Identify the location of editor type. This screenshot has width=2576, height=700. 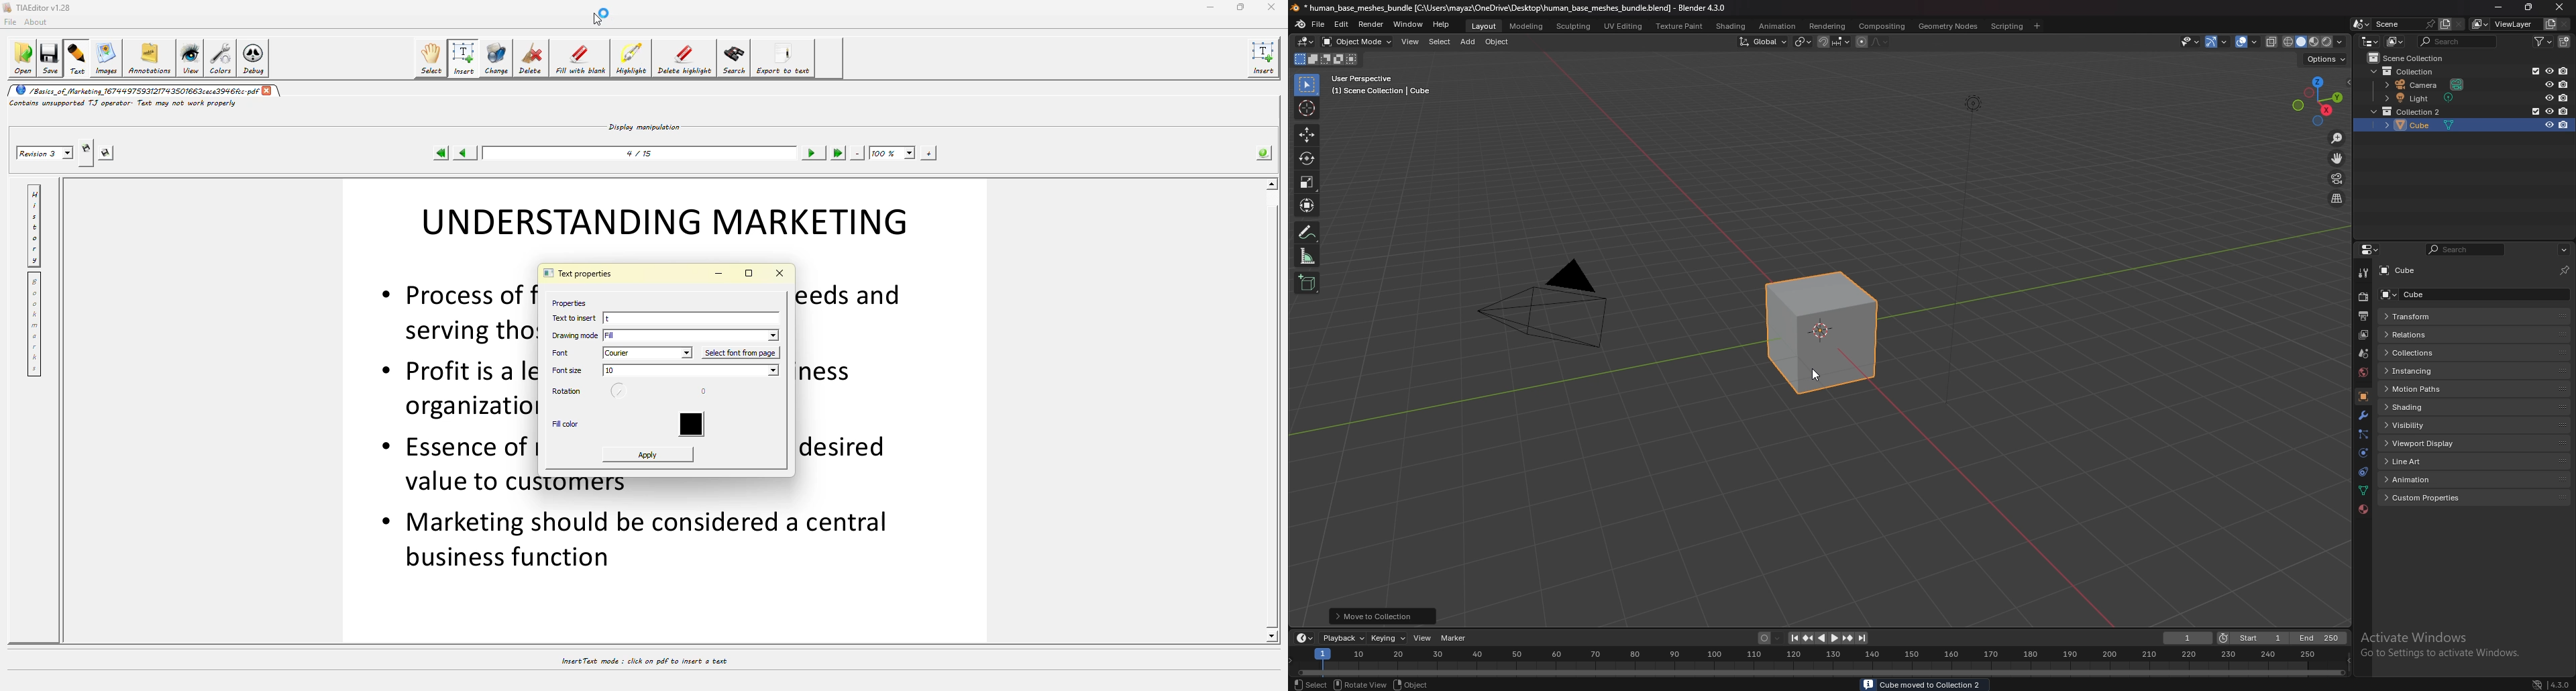
(1305, 637).